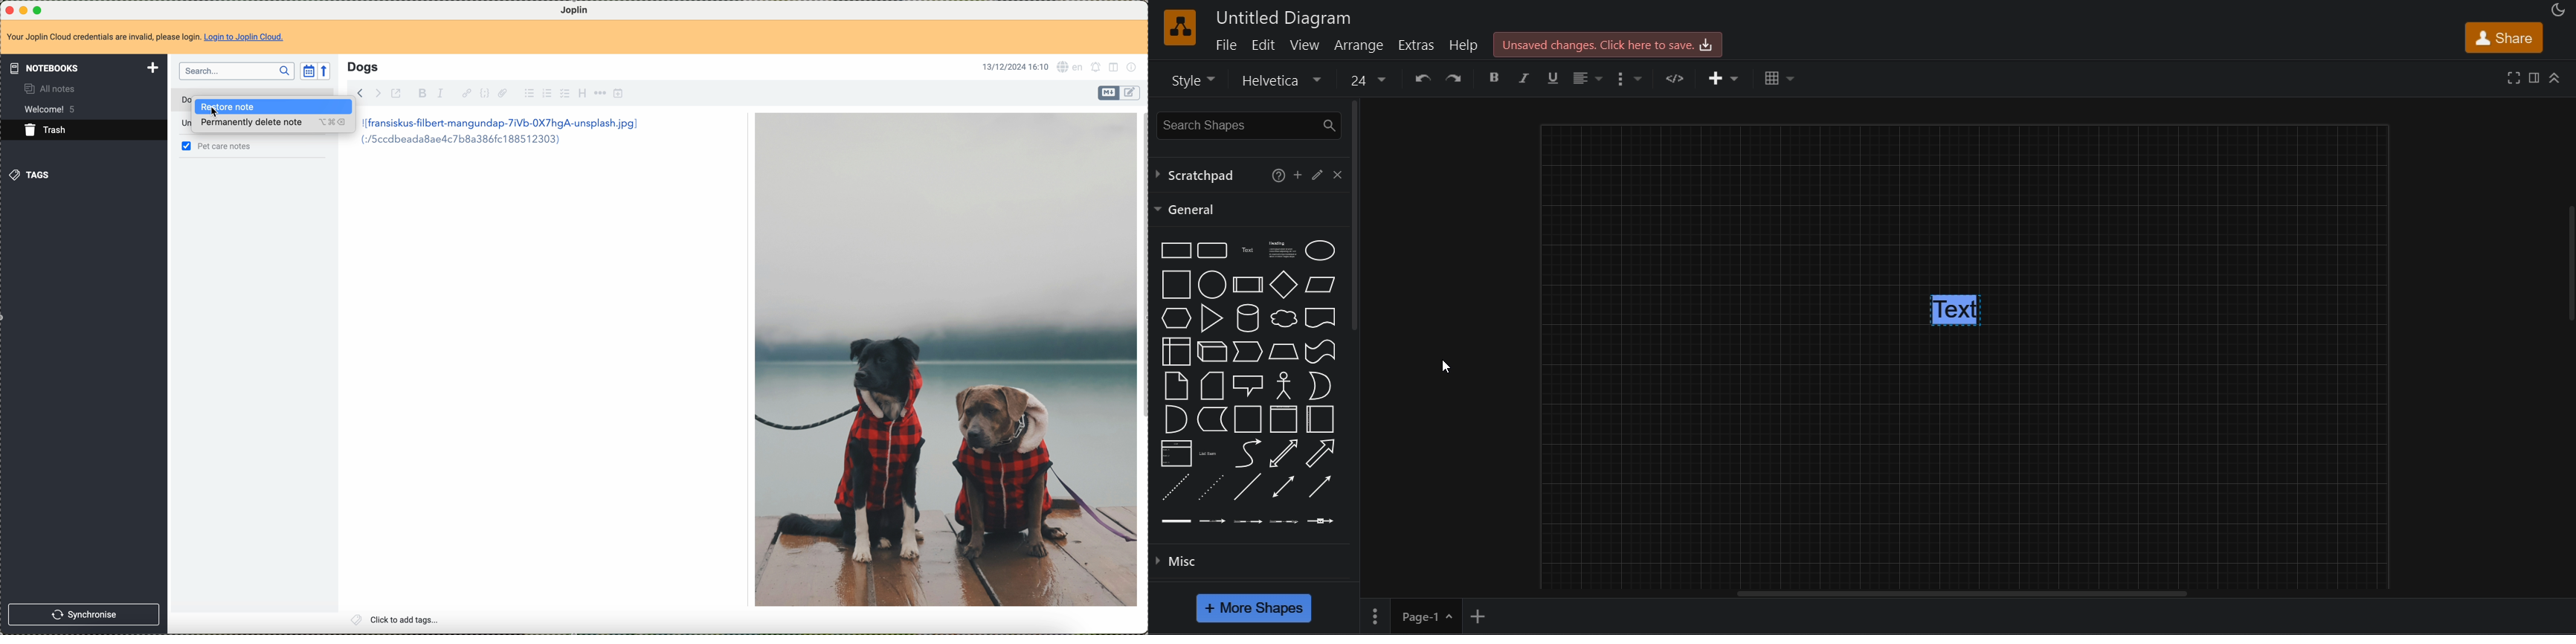 Image resolution: width=2576 pixels, height=644 pixels. I want to click on permanently delete note, so click(272, 125).